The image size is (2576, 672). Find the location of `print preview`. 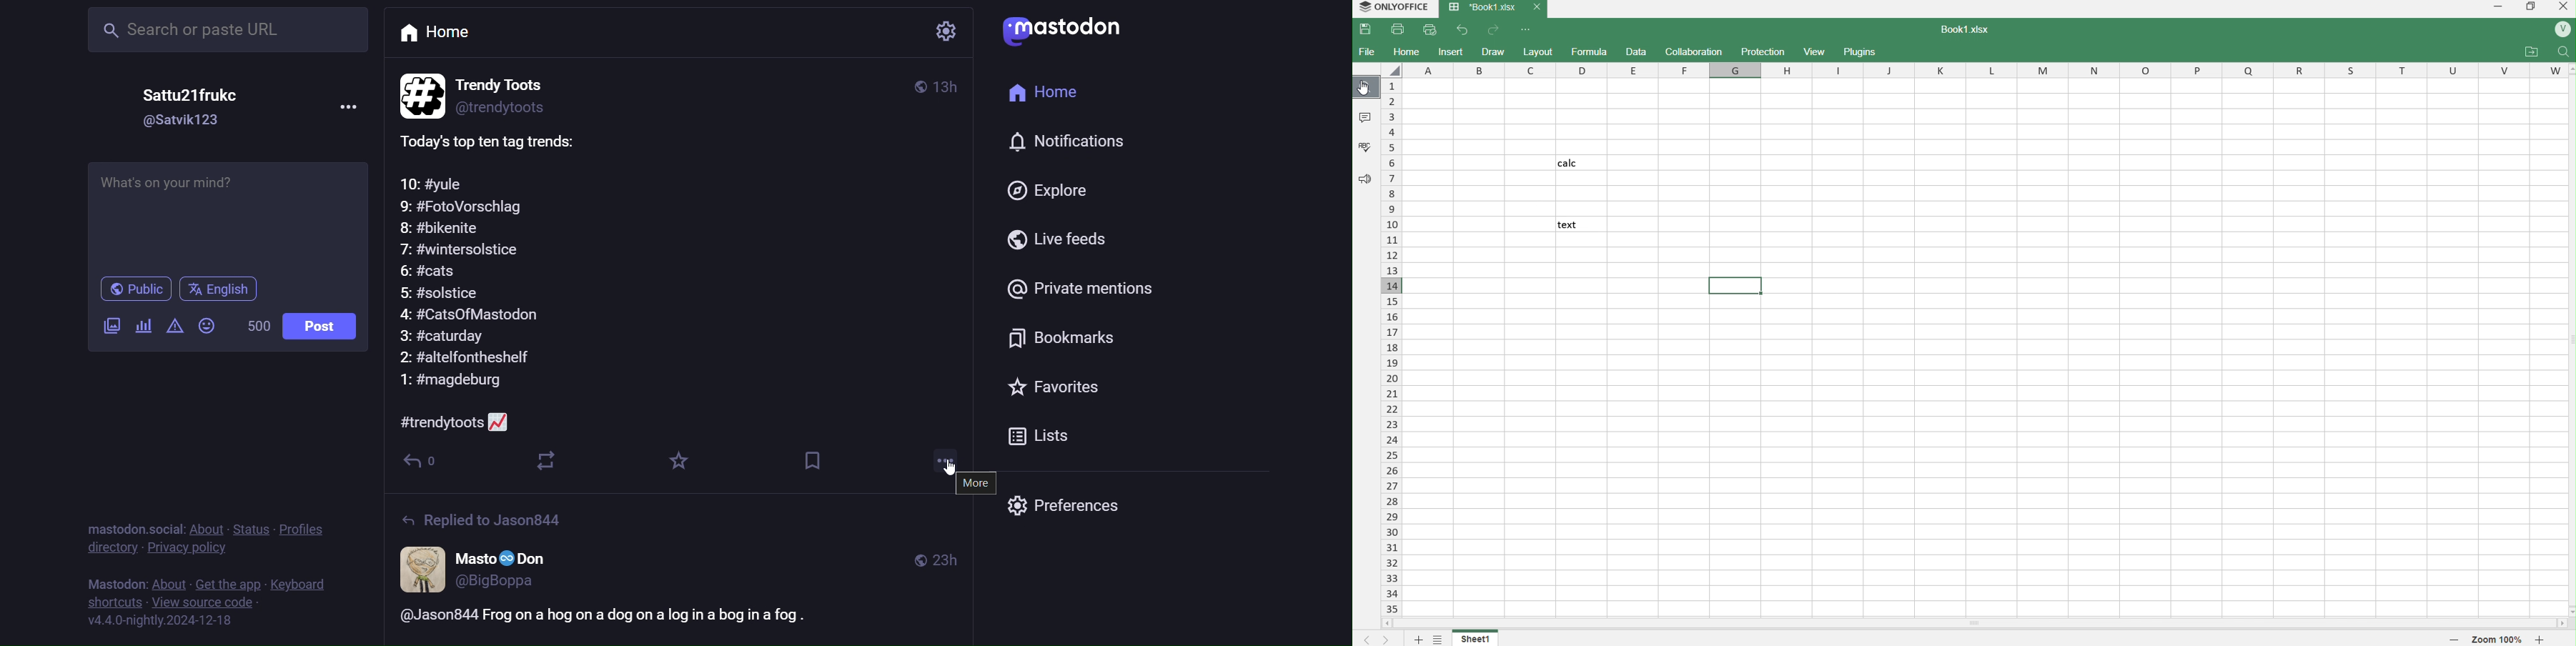

print preview is located at coordinates (1432, 31).